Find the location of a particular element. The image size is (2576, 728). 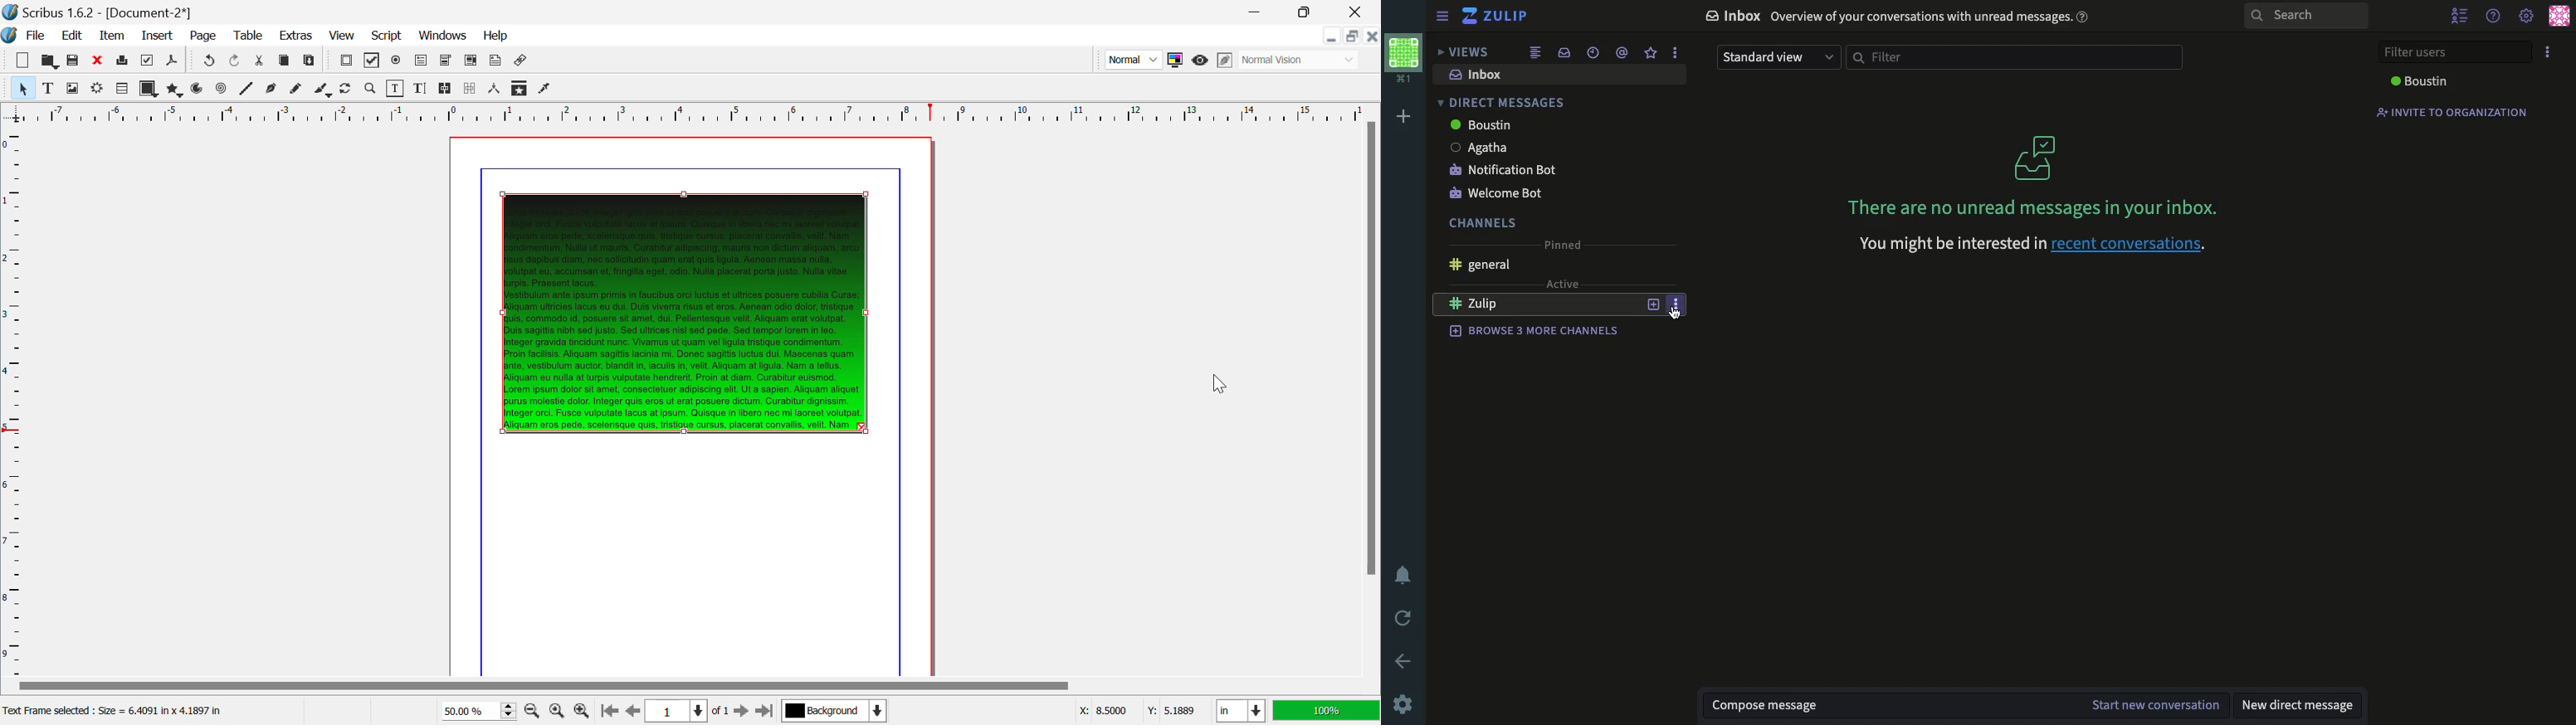

Zoom In is located at coordinates (583, 711).